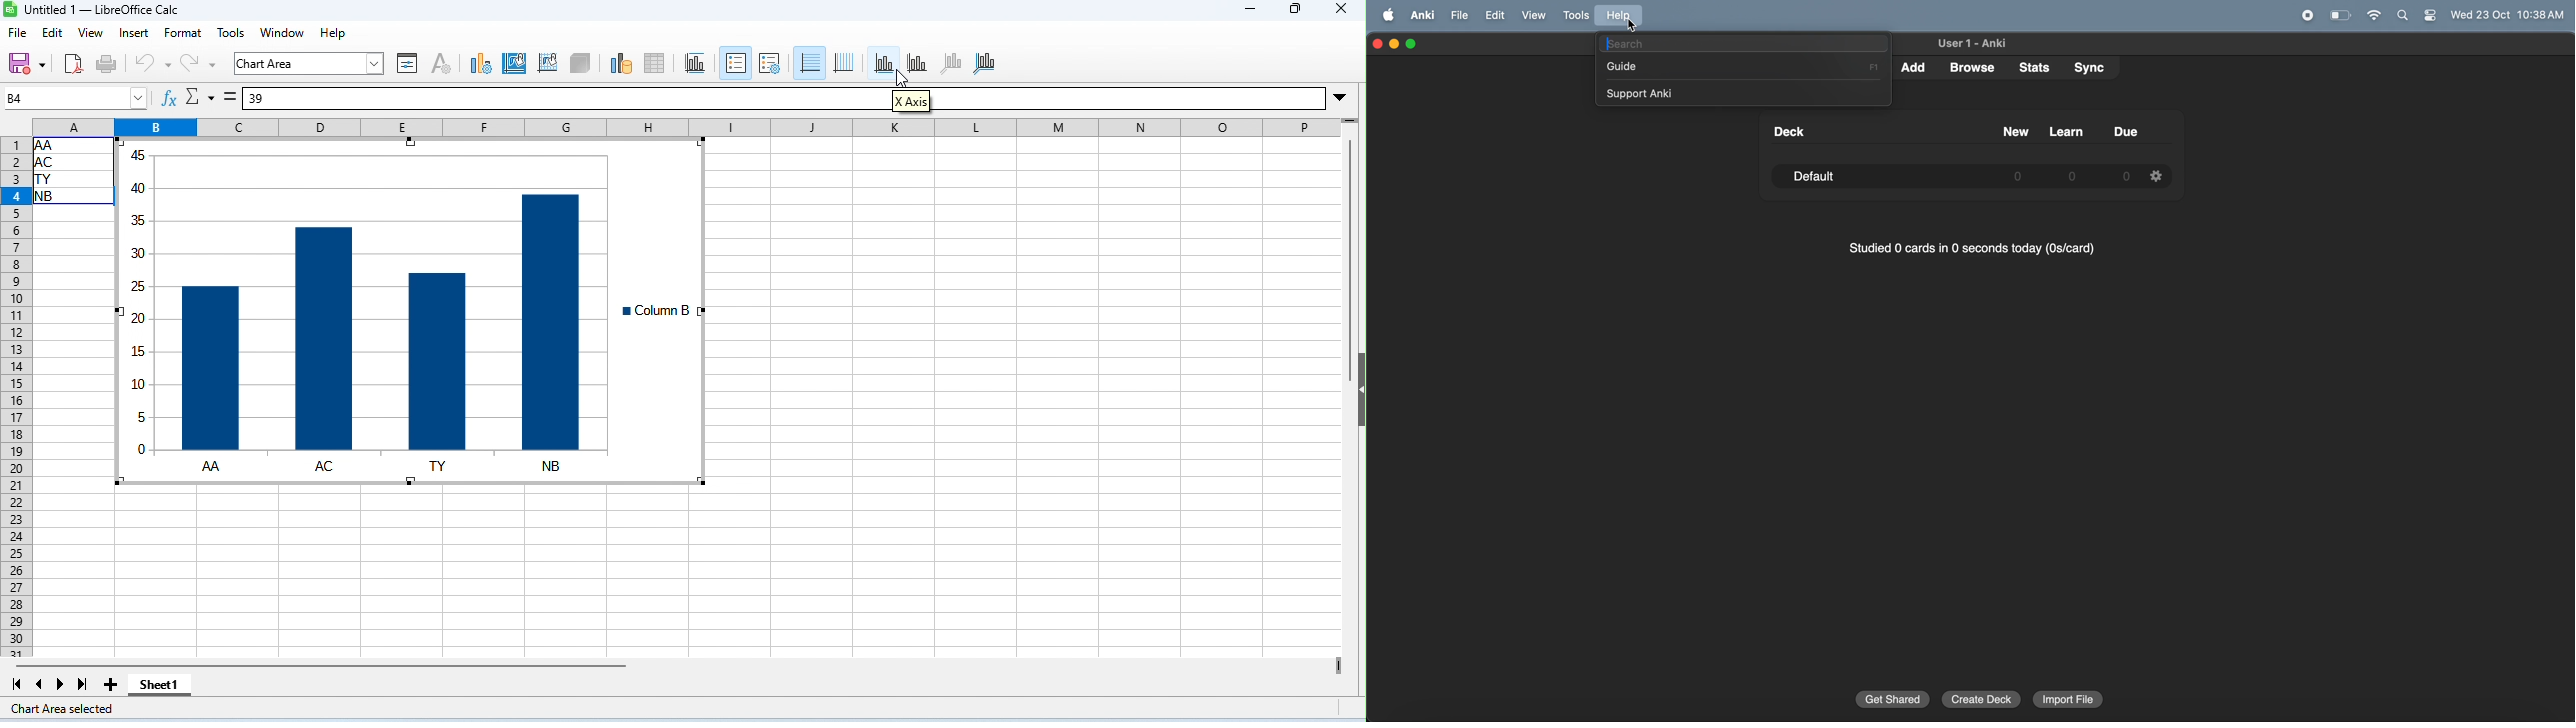 The height and width of the screenshot is (728, 2576). Describe the element at coordinates (71, 65) in the screenshot. I see `export pdf` at that location.